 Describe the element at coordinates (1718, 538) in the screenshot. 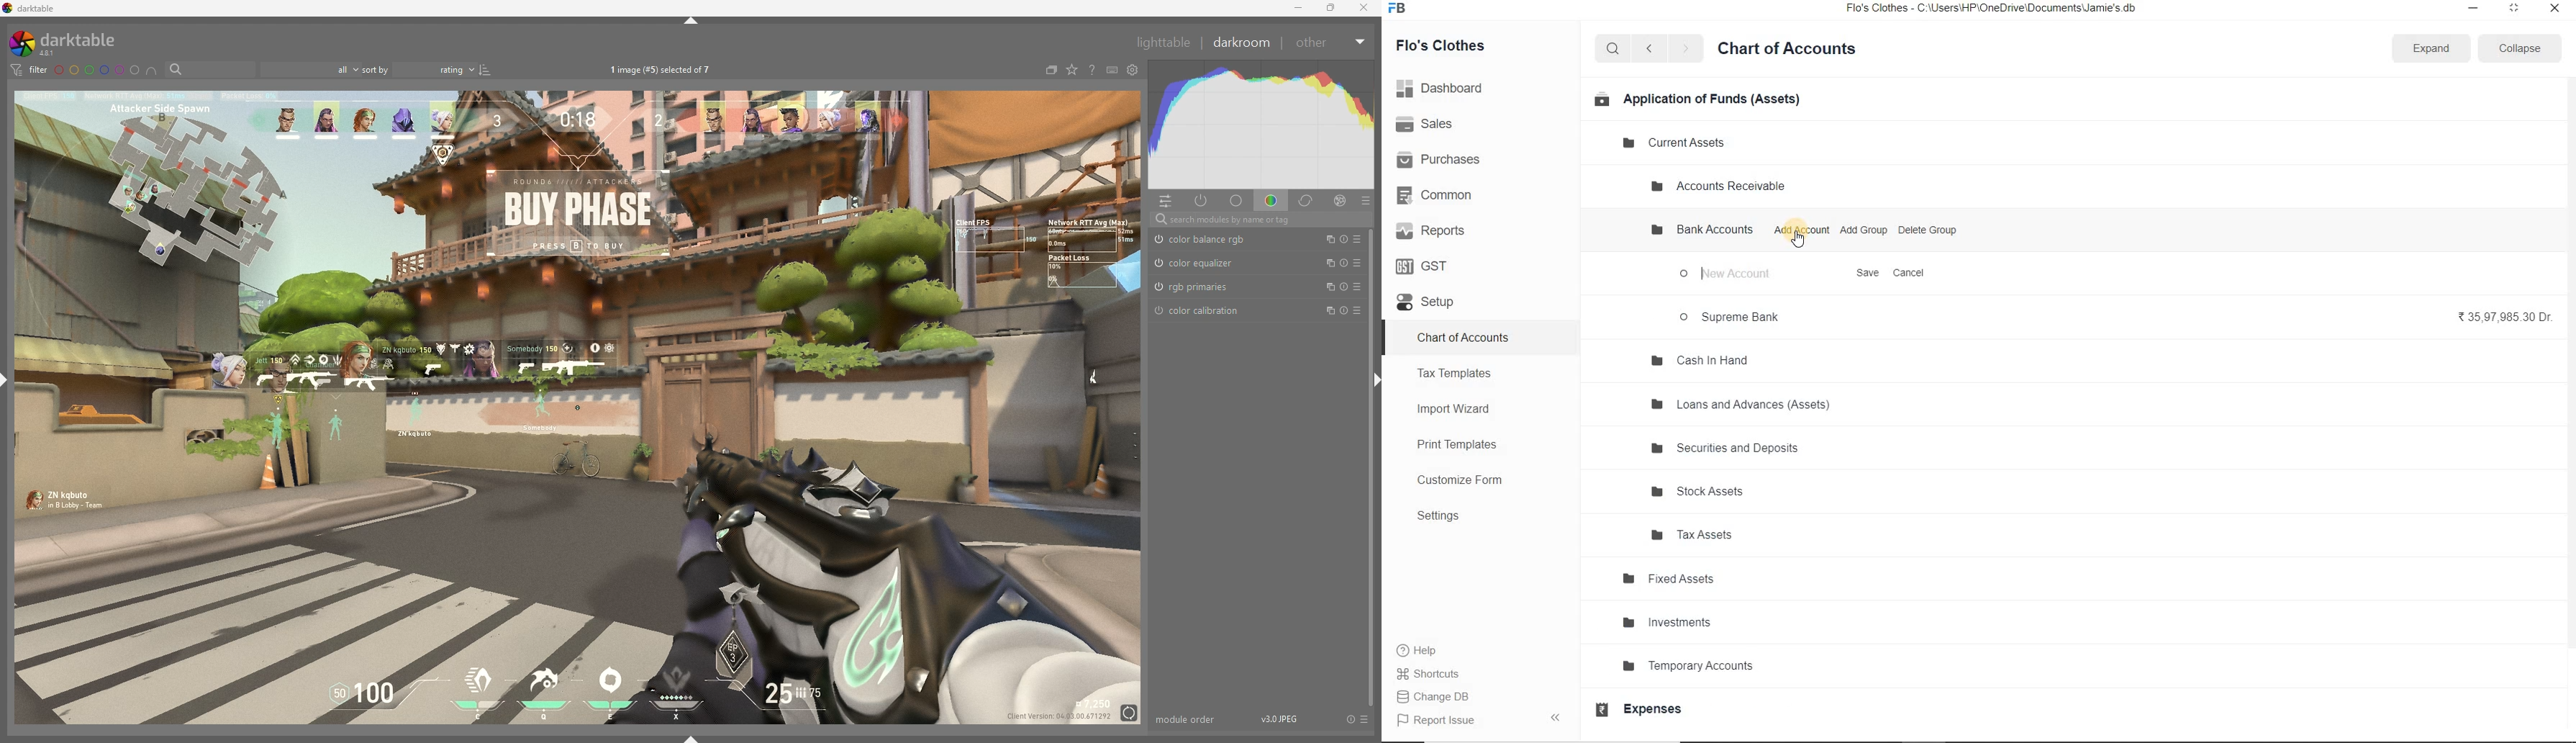

I see `Tax Assets` at that location.